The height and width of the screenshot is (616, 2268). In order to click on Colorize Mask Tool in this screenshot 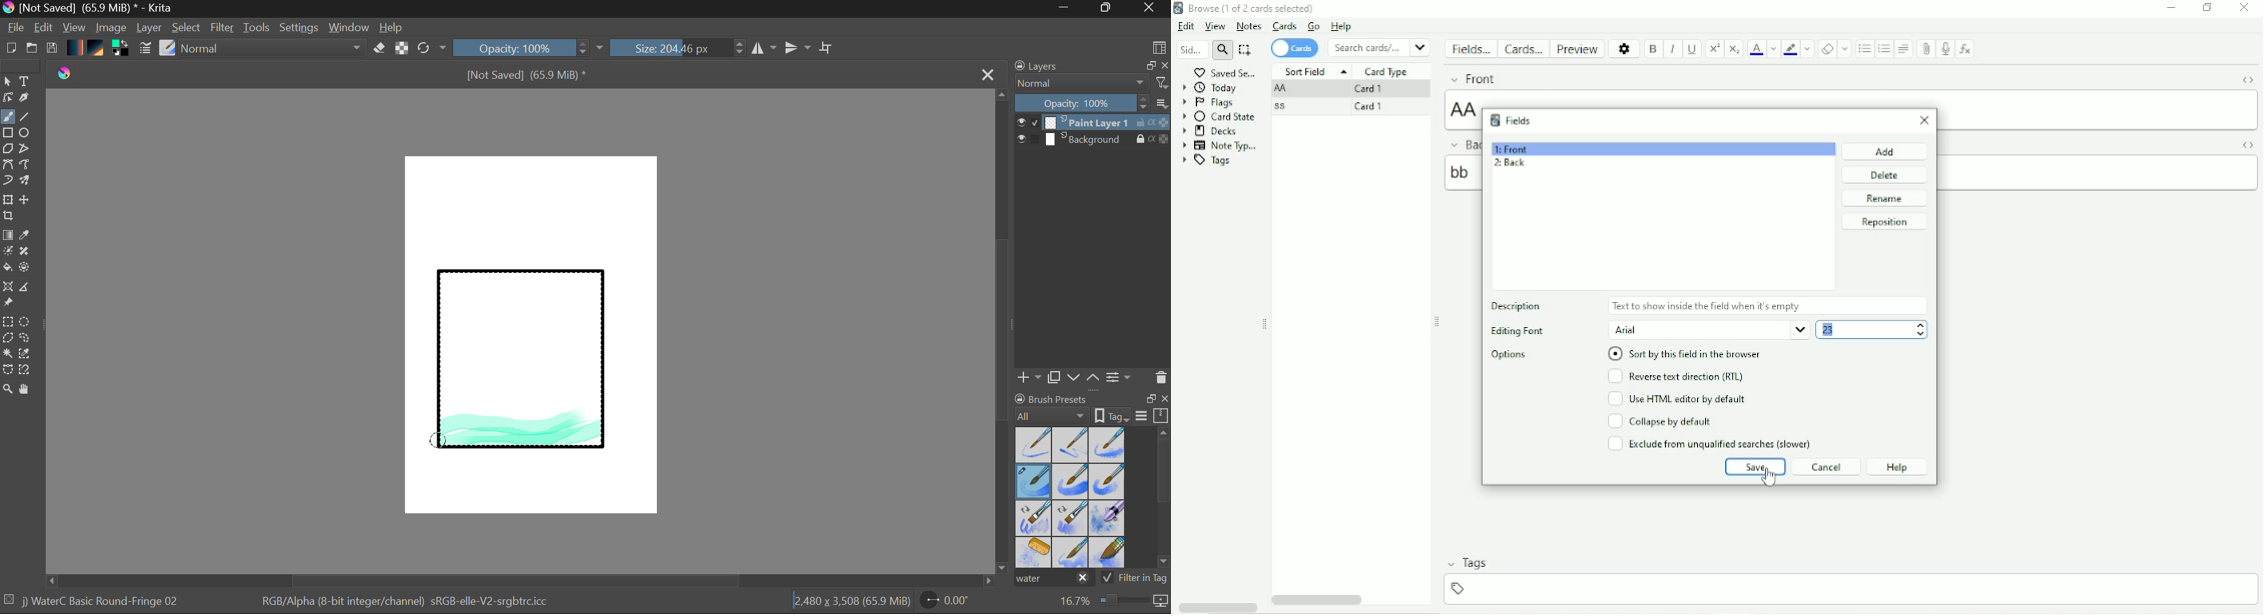, I will do `click(9, 252)`.